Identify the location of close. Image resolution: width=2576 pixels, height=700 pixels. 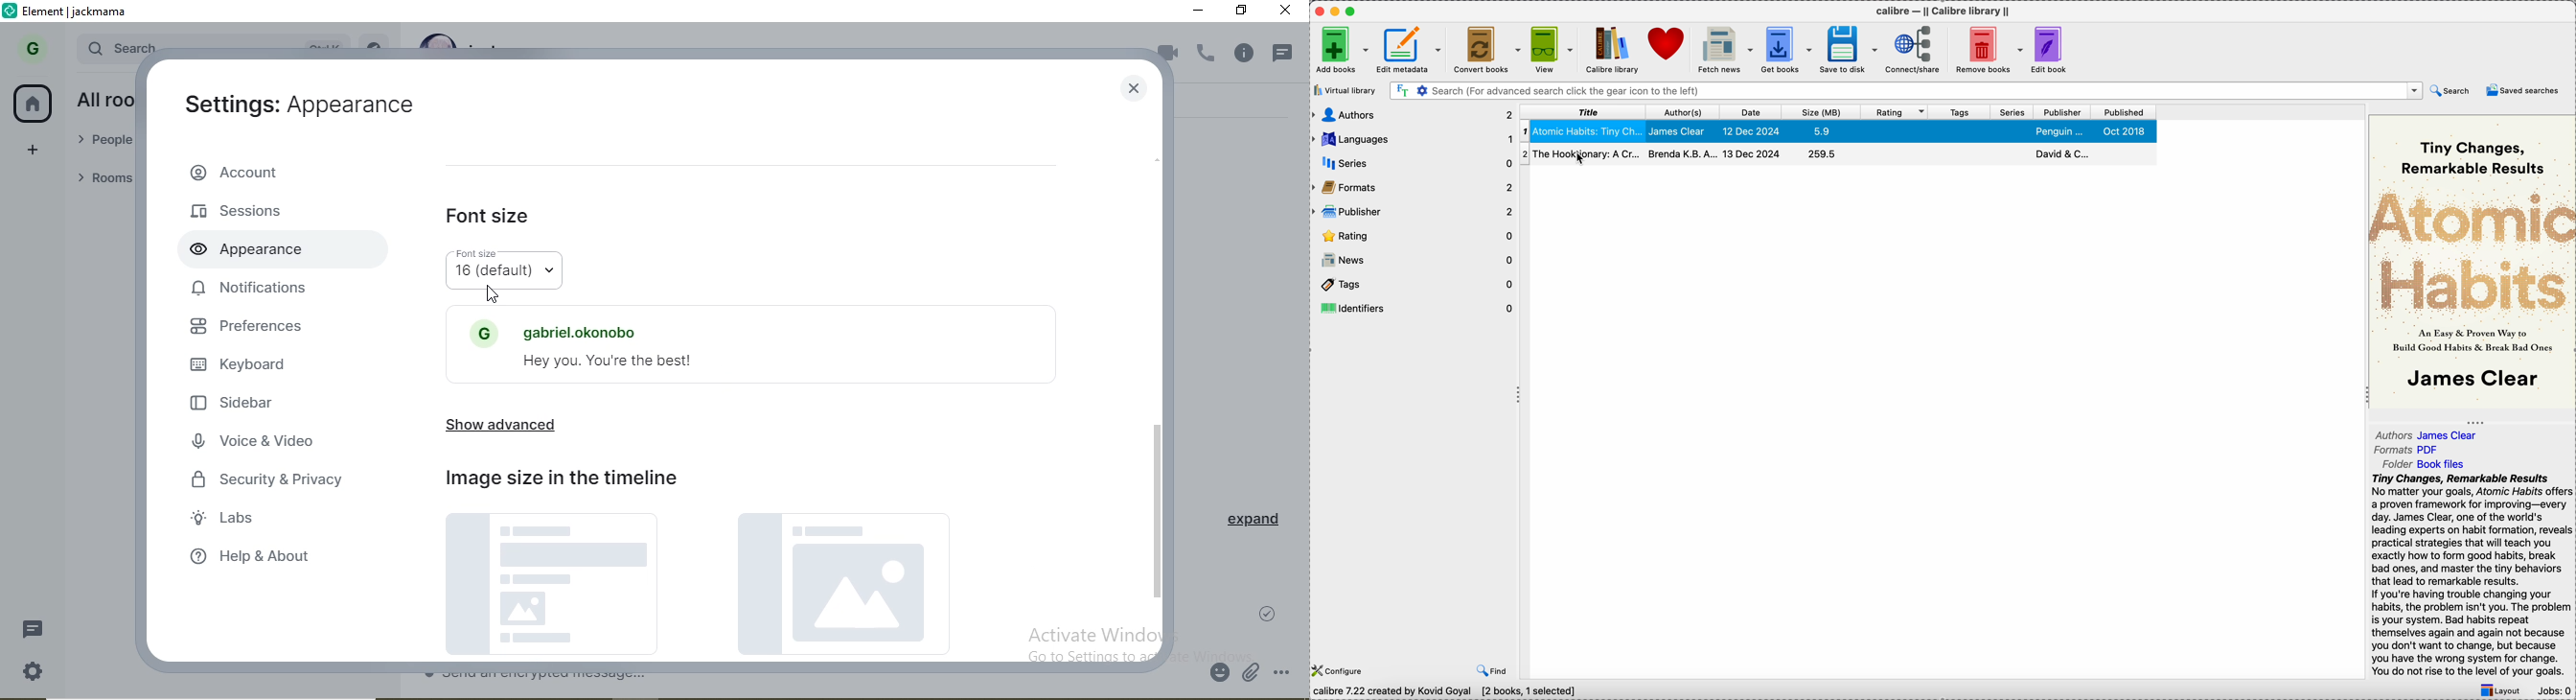
(1287, 13).